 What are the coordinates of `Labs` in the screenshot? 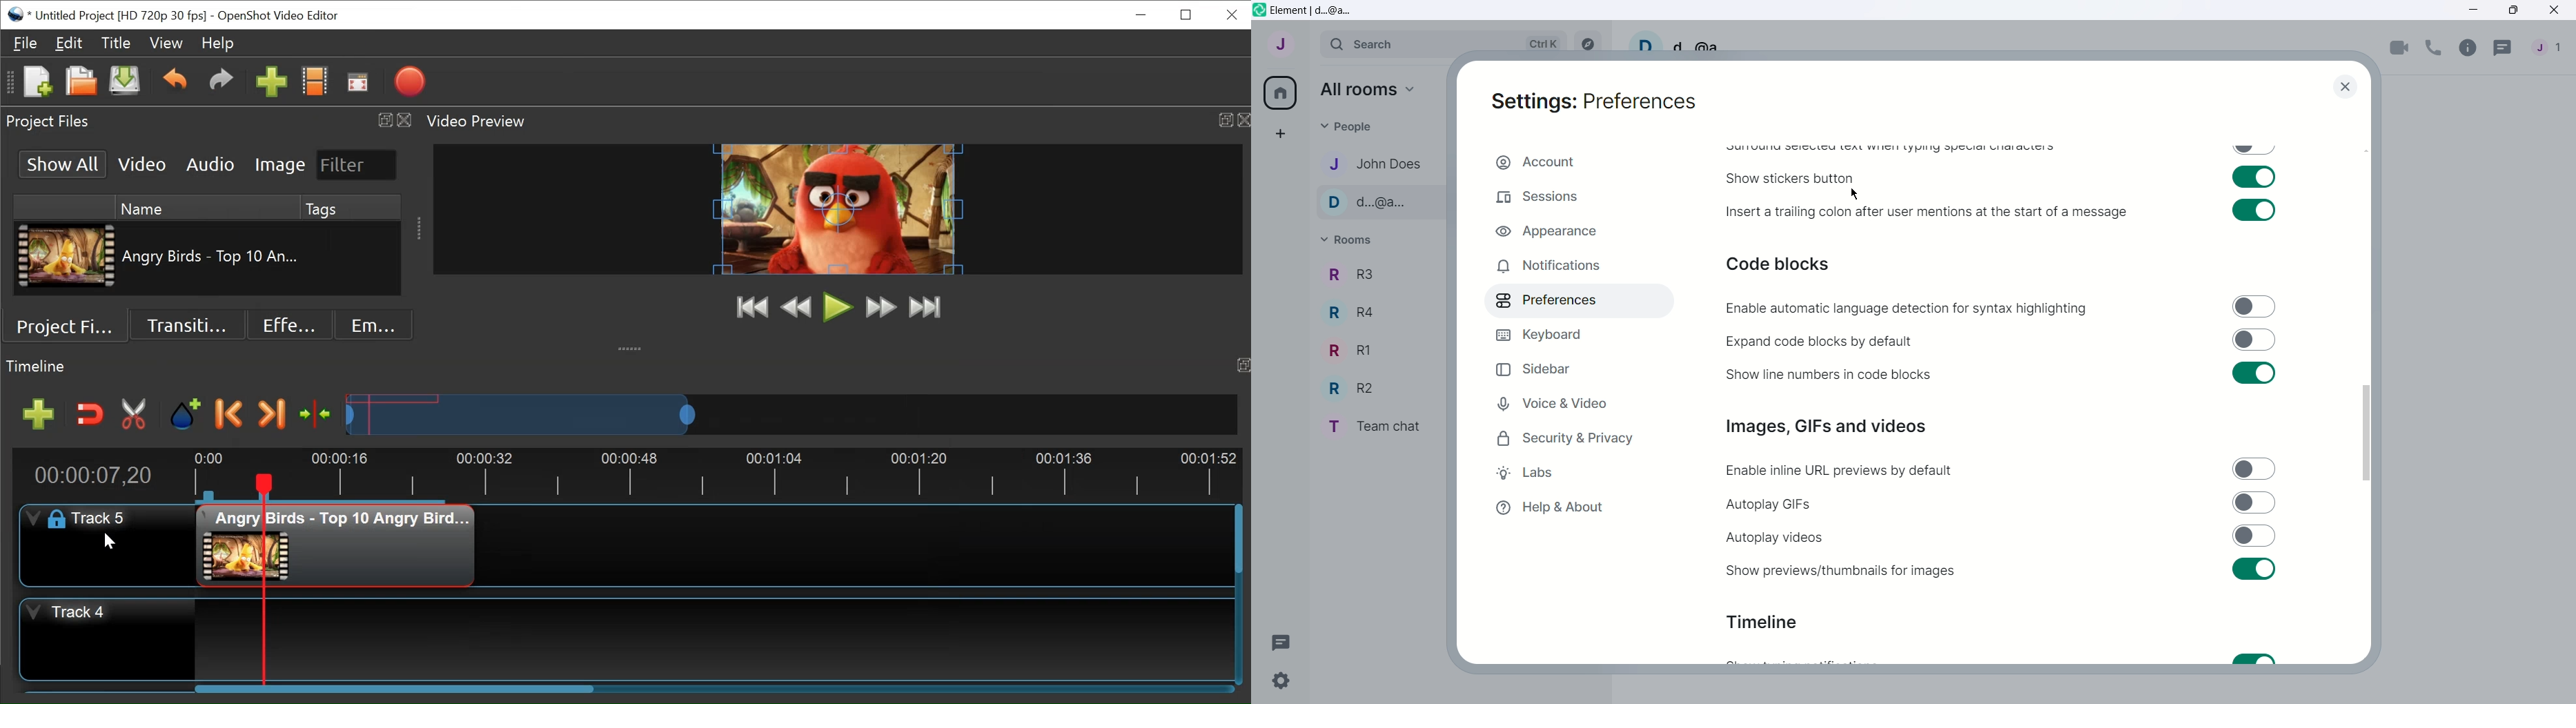 It's located at (1566, 473).